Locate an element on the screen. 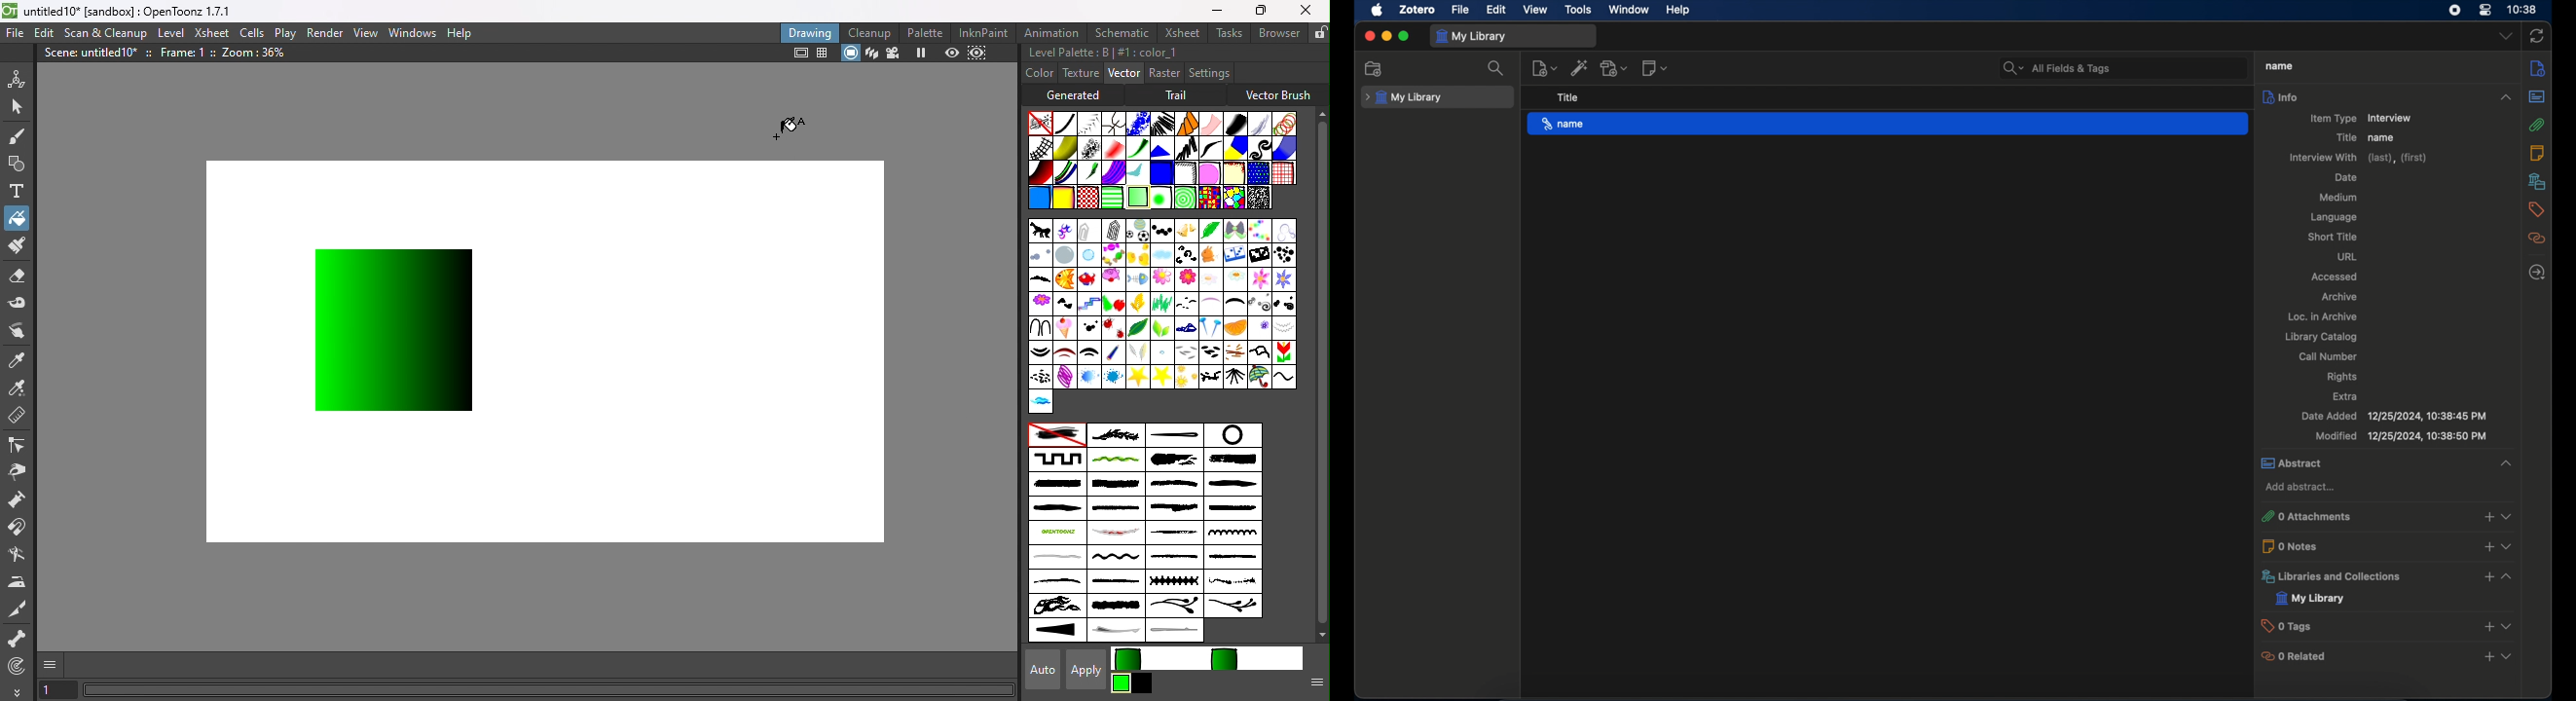 The height and width of the screenshot is (728, 2576). return to previous style is located at coordinates (1143, 684).